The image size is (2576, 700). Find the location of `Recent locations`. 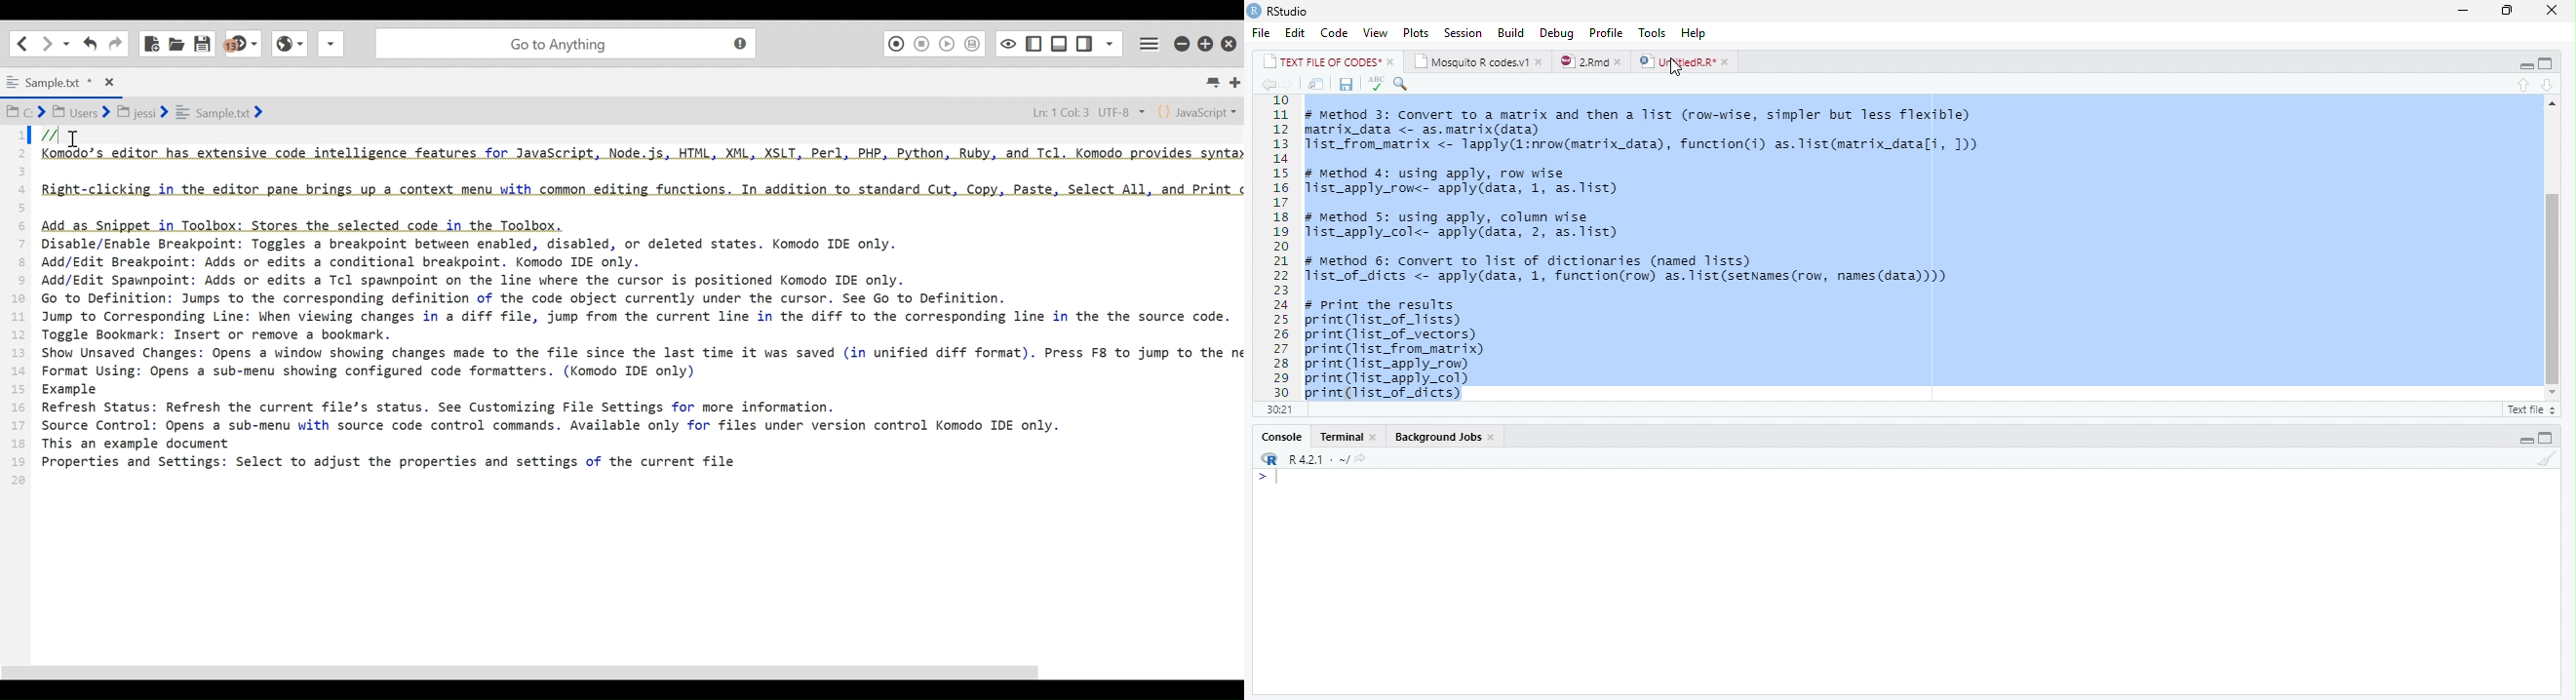

Recent locations is located at coordinates (67, 44).